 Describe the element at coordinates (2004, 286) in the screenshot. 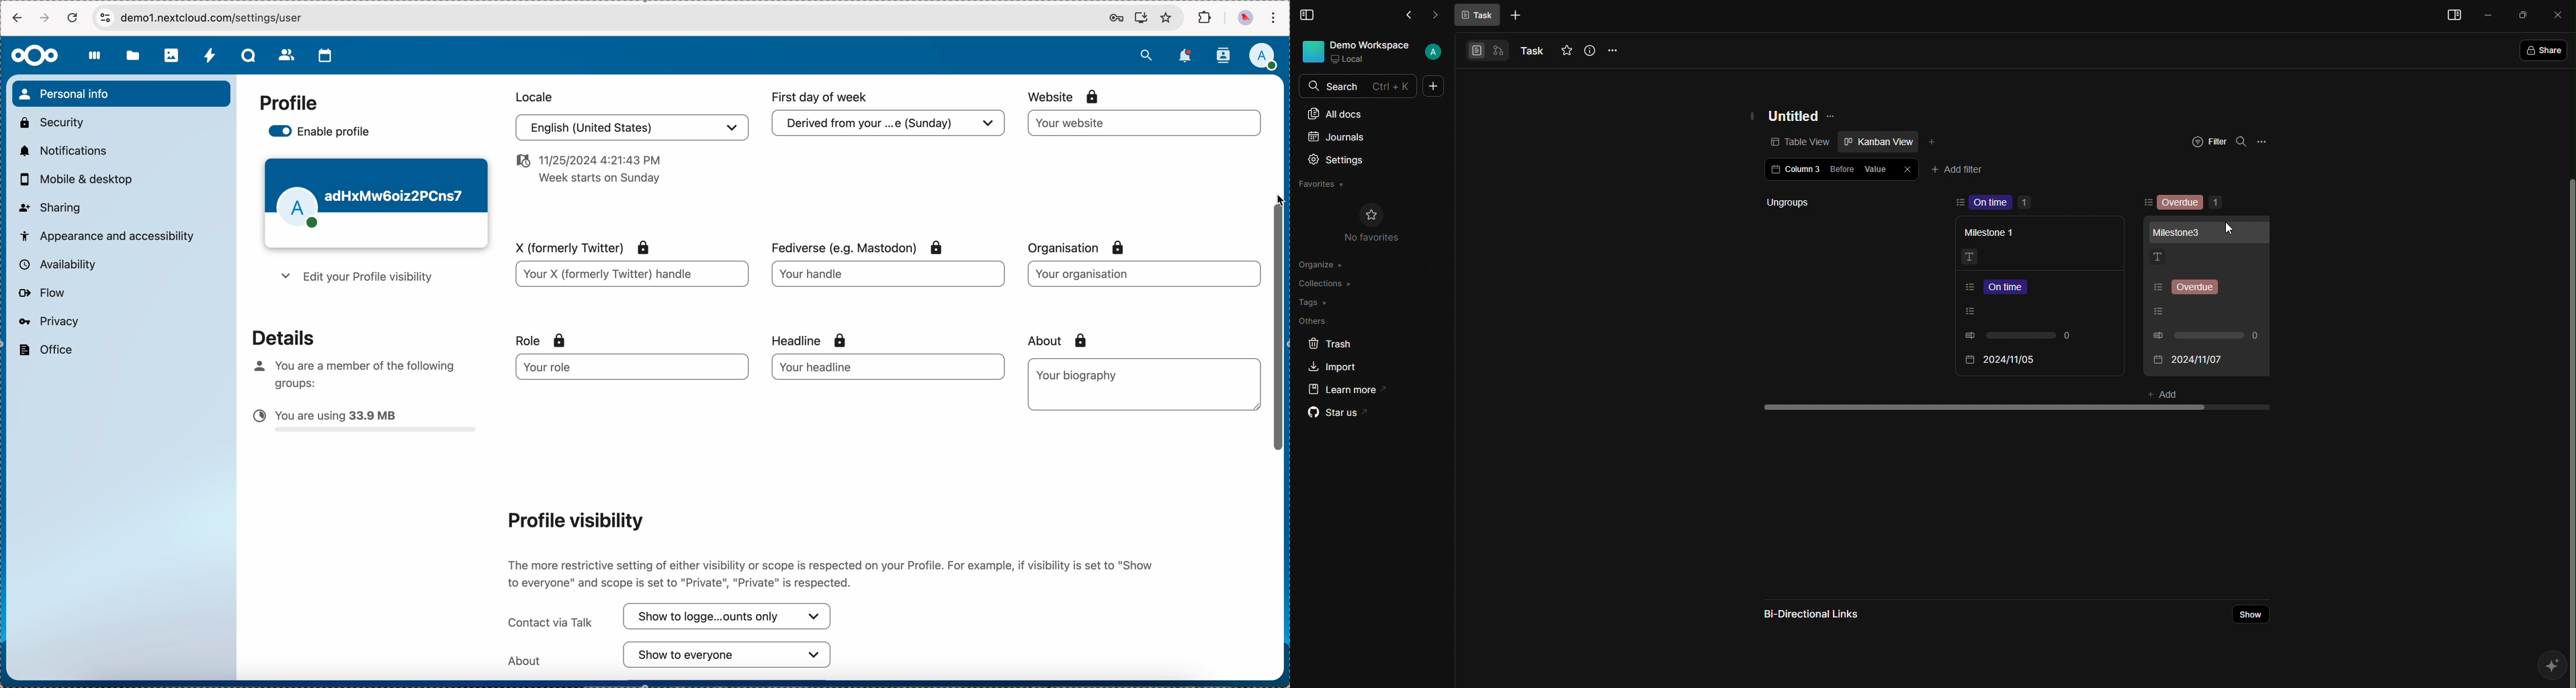

I see `Listing` at that location.